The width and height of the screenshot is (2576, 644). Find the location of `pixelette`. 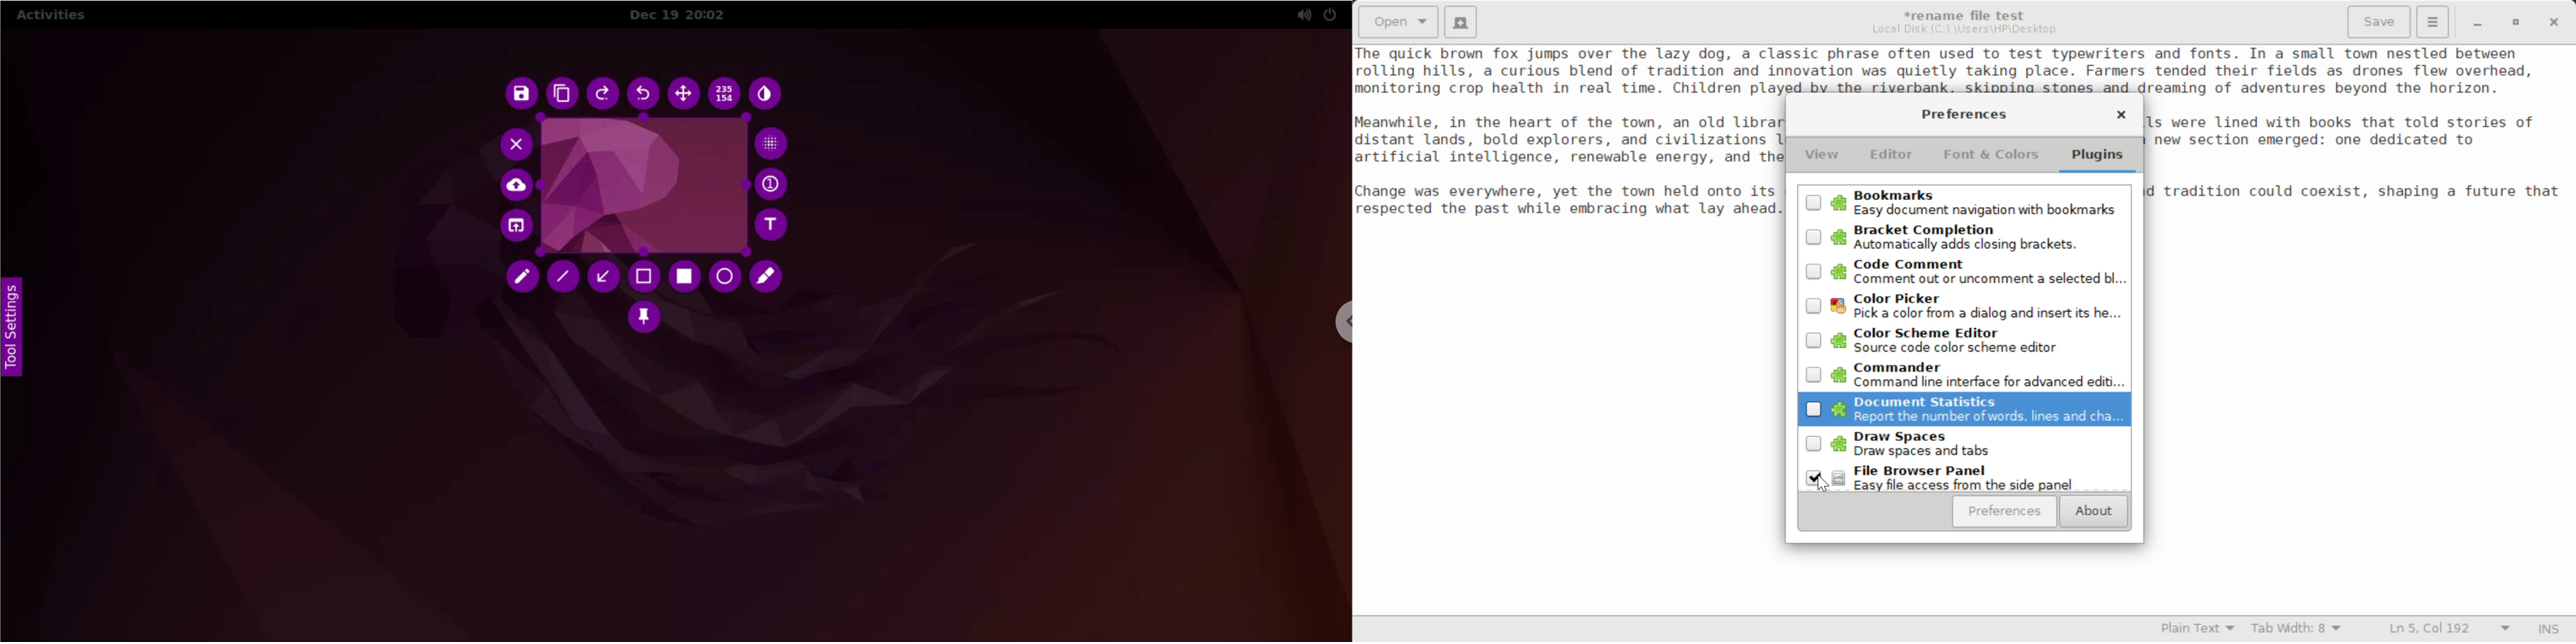

pixelette is located at coordinates (777, 144).